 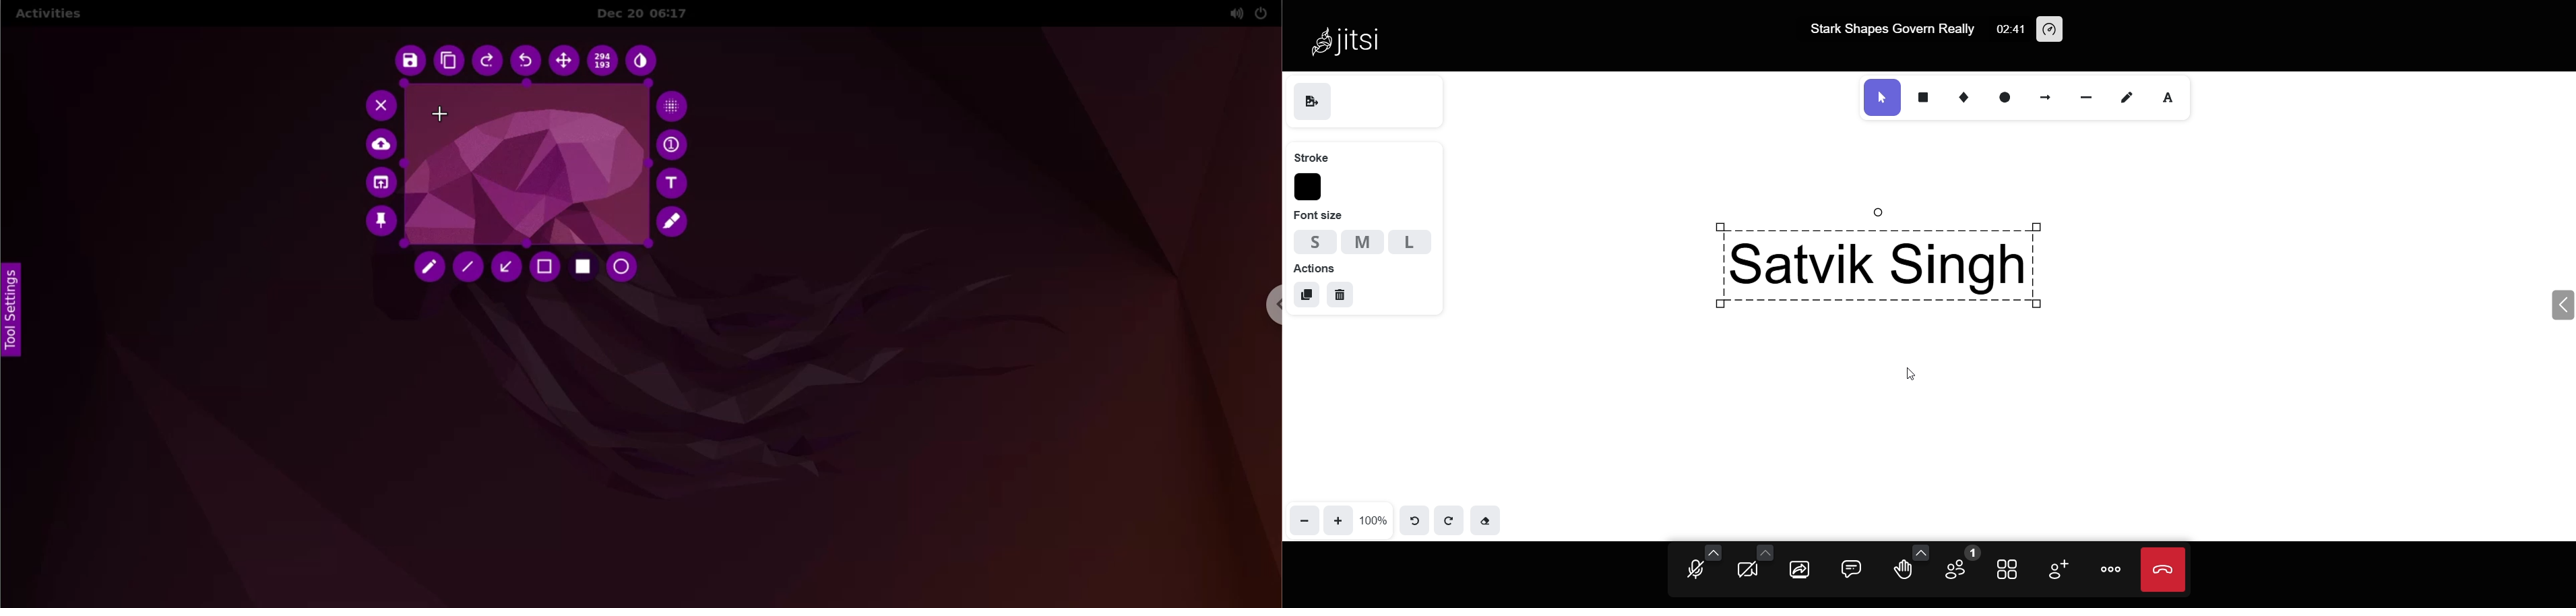 What do you see at coordinates (2009, 568) in the screenshot?
I see `tile view` at bounding box center [2009, 568].